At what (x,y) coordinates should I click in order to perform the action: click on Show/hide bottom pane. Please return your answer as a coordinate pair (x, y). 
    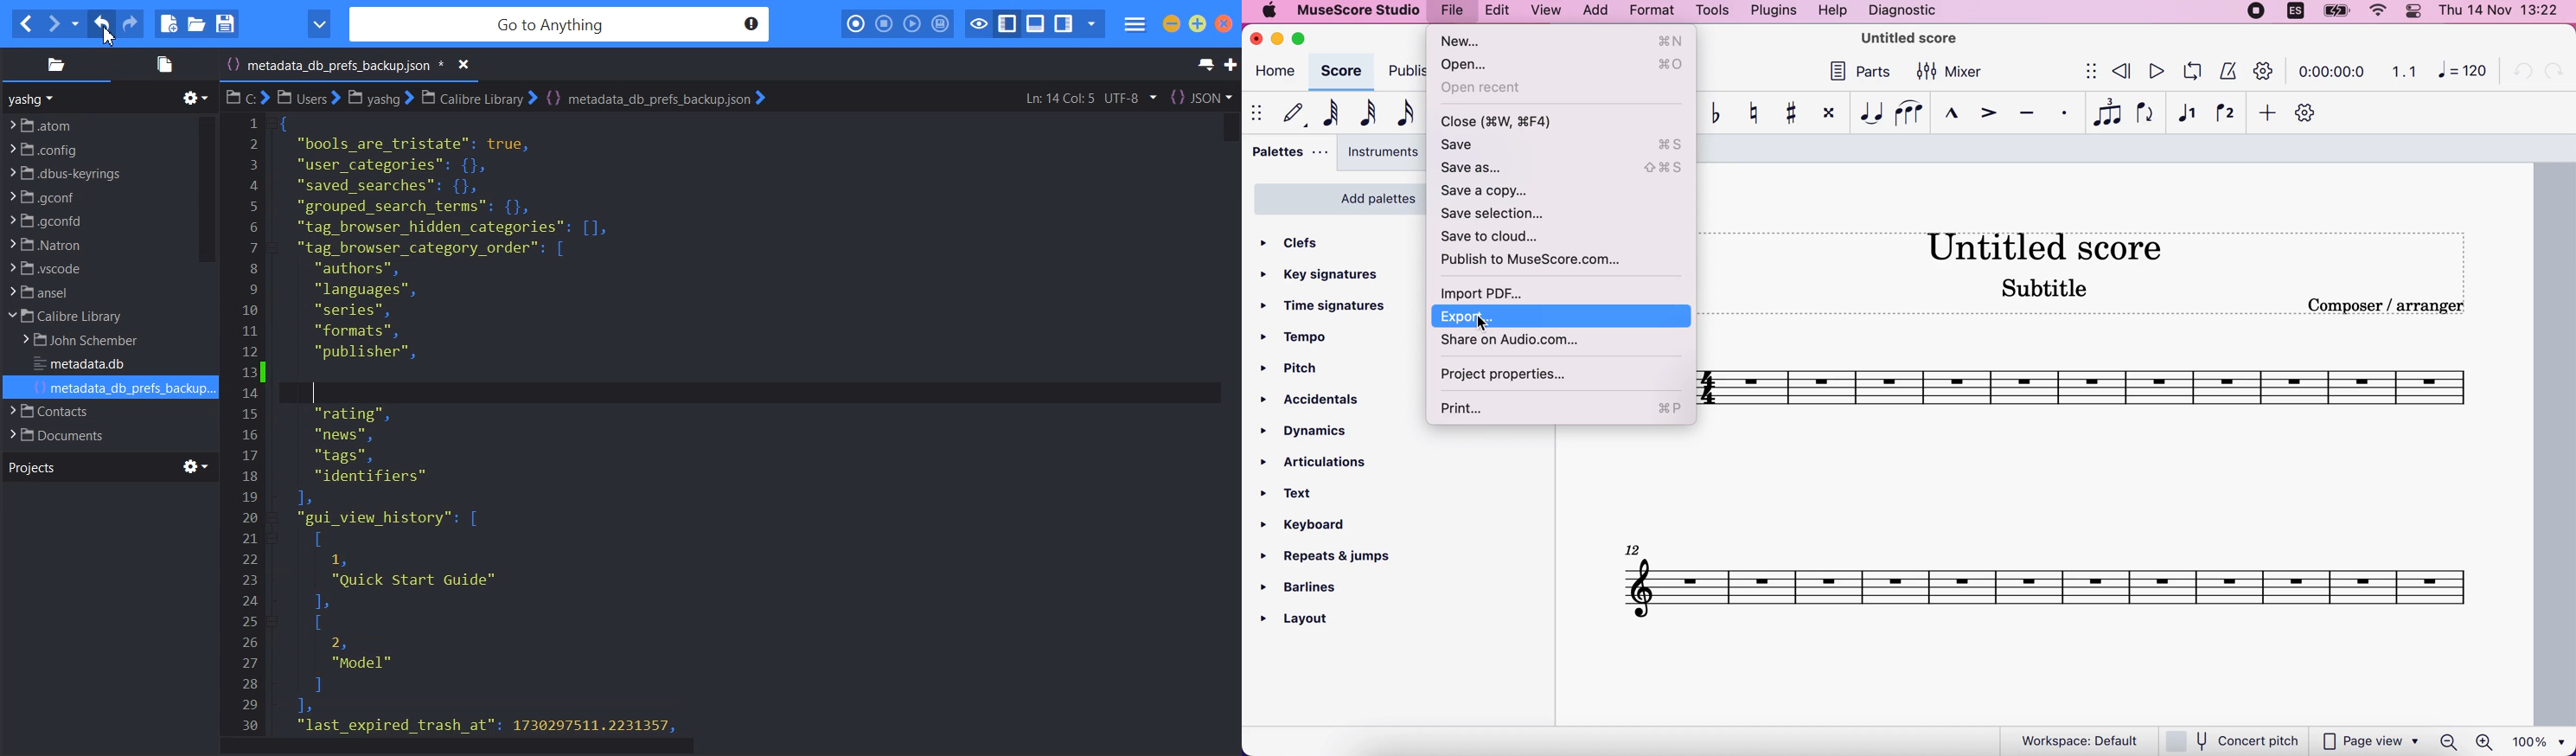
    Looking at the image, I should click on (1036, 24).